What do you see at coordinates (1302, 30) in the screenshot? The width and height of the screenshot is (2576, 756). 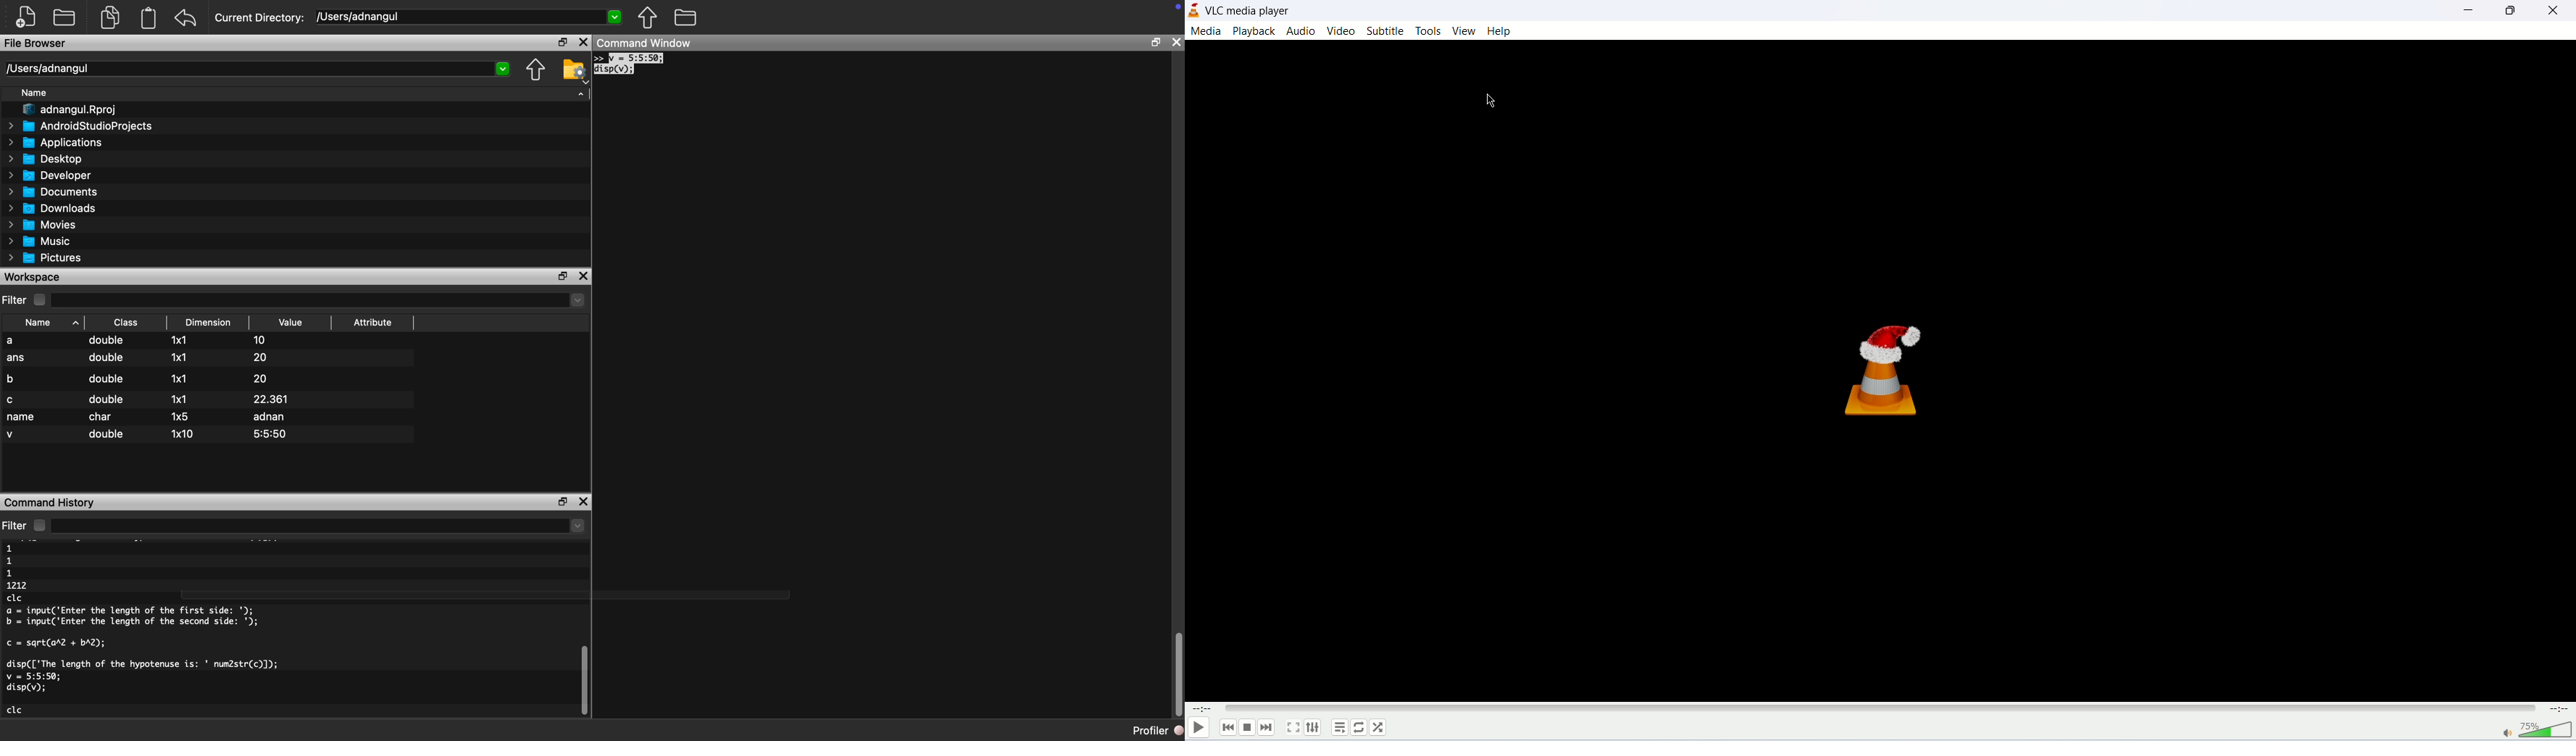 I see `audio` at bounding box center [1302, 30].